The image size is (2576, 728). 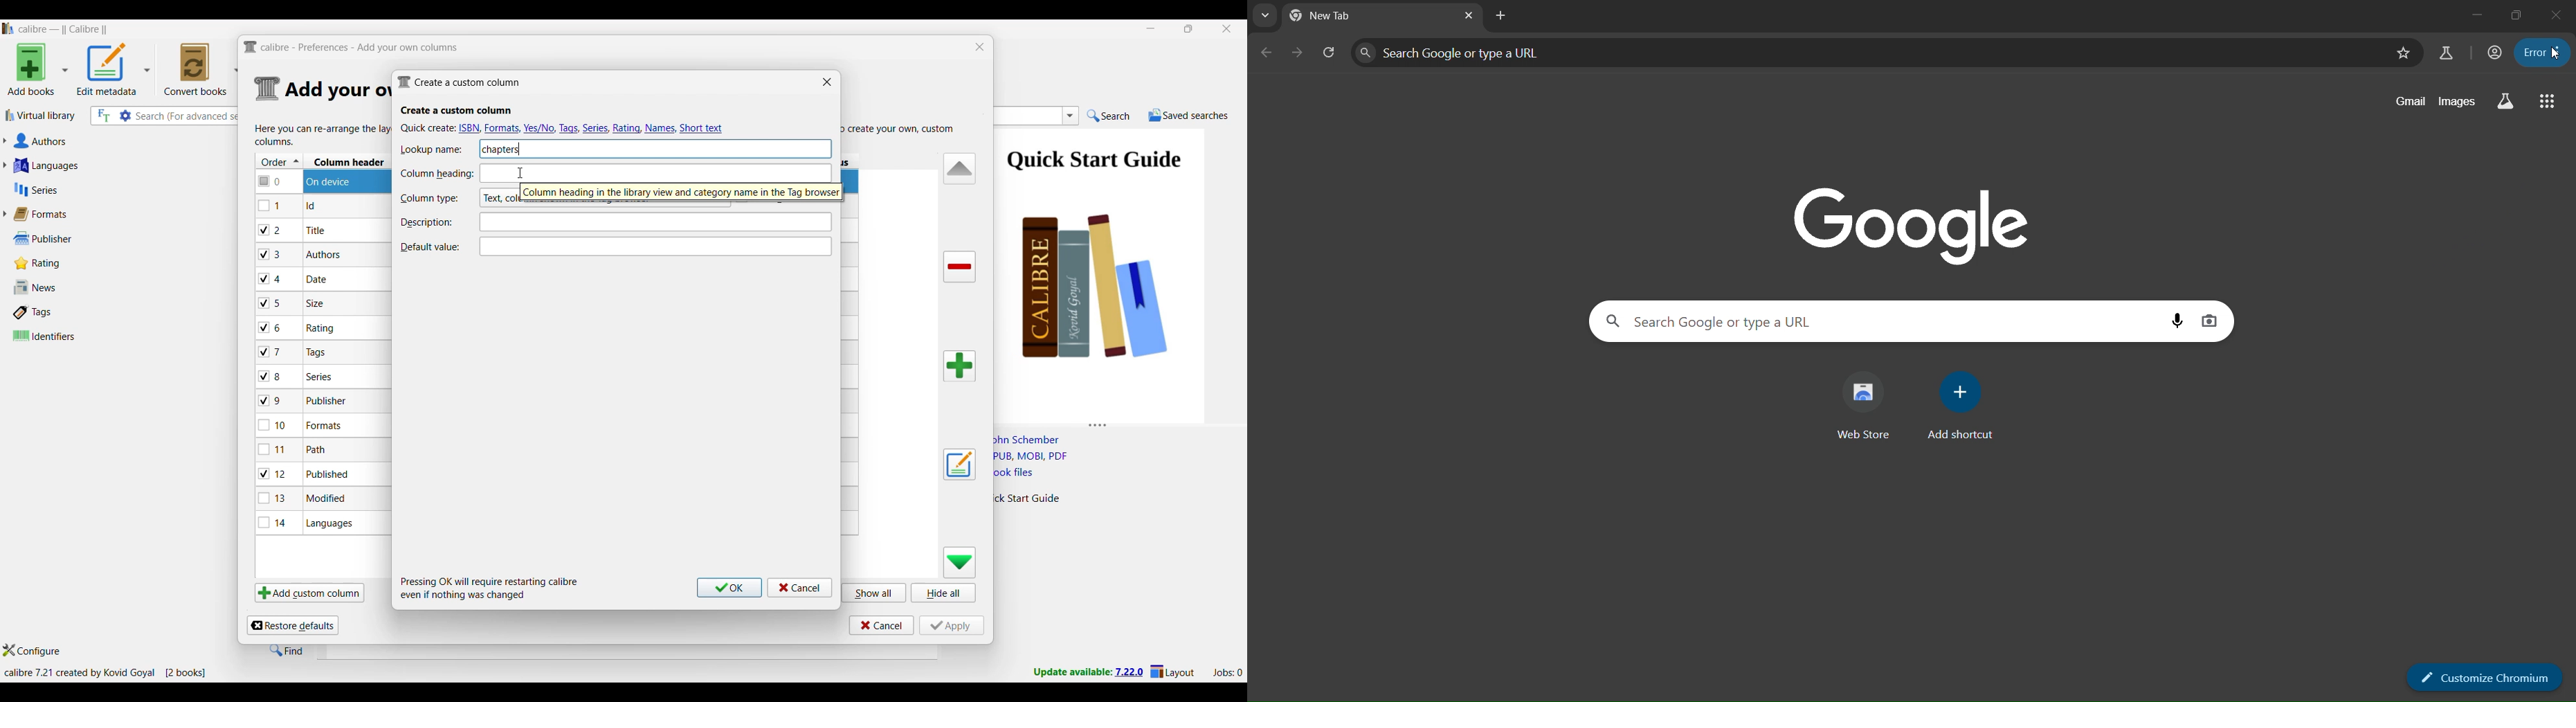 What do you see at coordinates (437, 174) in the screenshot?
I see `Indicates Column heading text box` at bounding box center [437, 174].